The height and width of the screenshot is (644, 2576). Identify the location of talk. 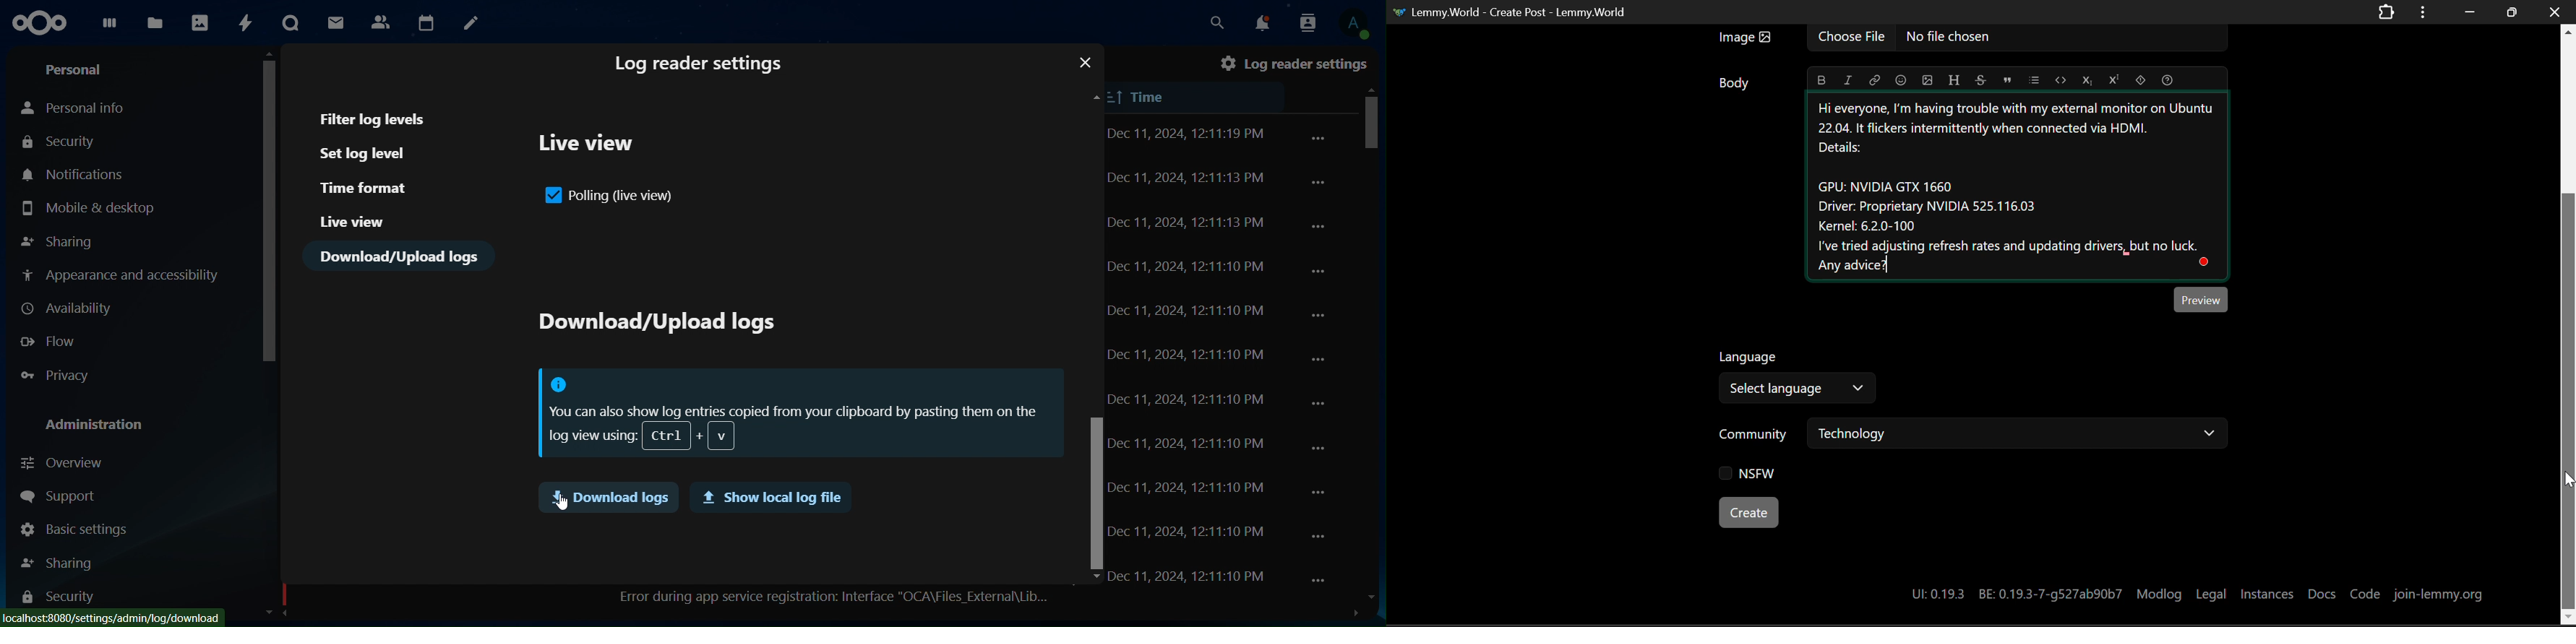
(291, 22).